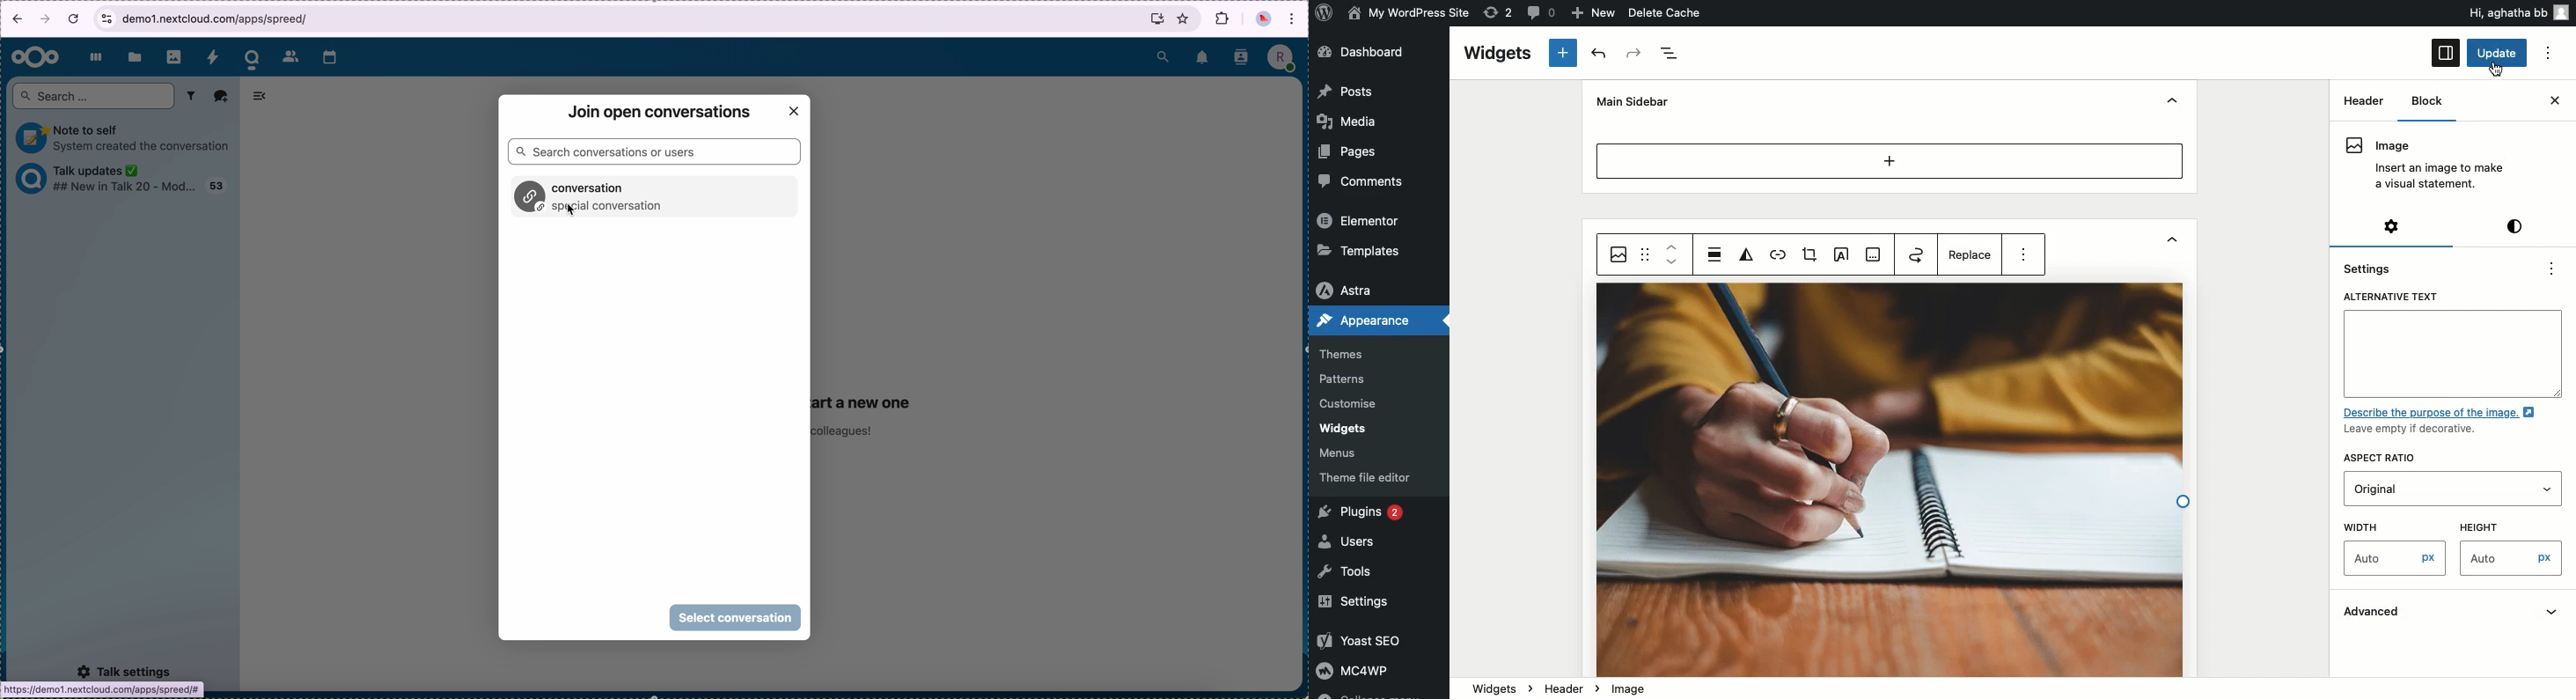 This screenshot has width=2576, height=700. What do you see at coordinates (658, 110) in the screenshot?
I see `join open conversation window` at bounding box center [658, 110].